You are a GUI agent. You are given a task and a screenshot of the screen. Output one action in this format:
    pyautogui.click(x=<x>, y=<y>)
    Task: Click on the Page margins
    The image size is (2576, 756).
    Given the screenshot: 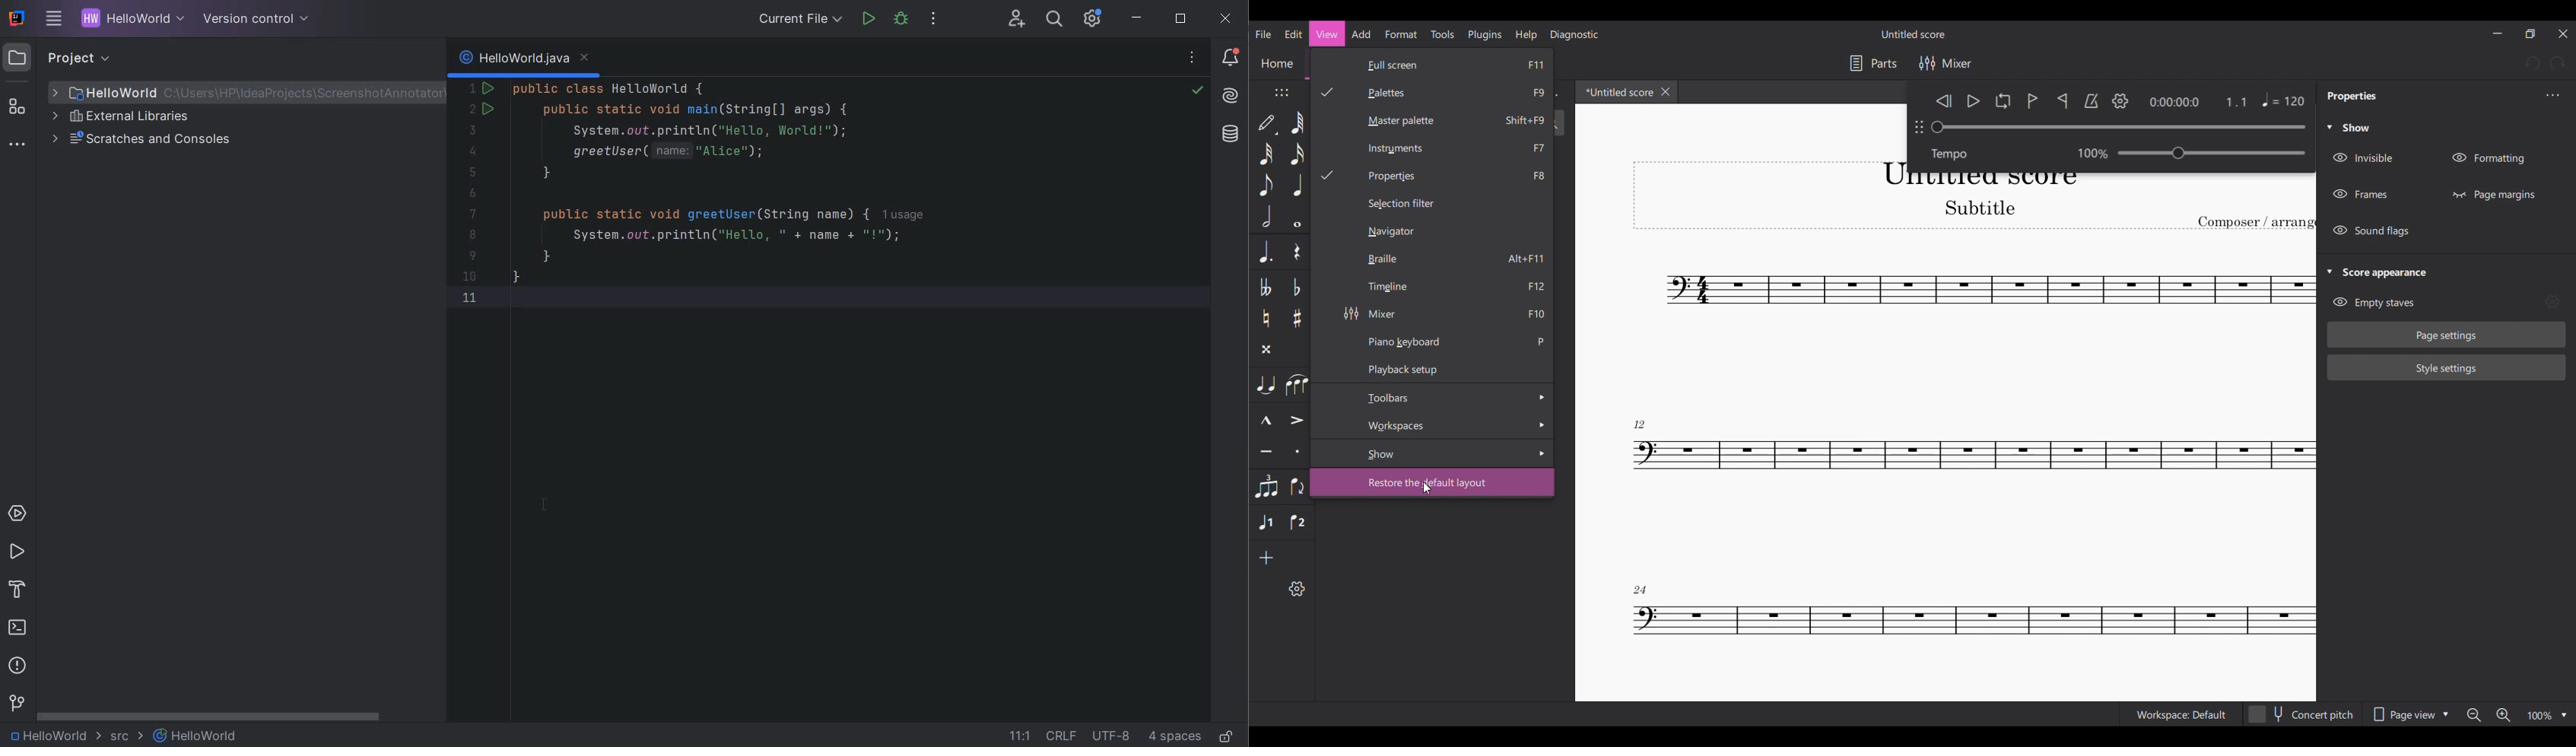 What is the action you would take?
    pyautogui.click(x=2494, y=194)
    